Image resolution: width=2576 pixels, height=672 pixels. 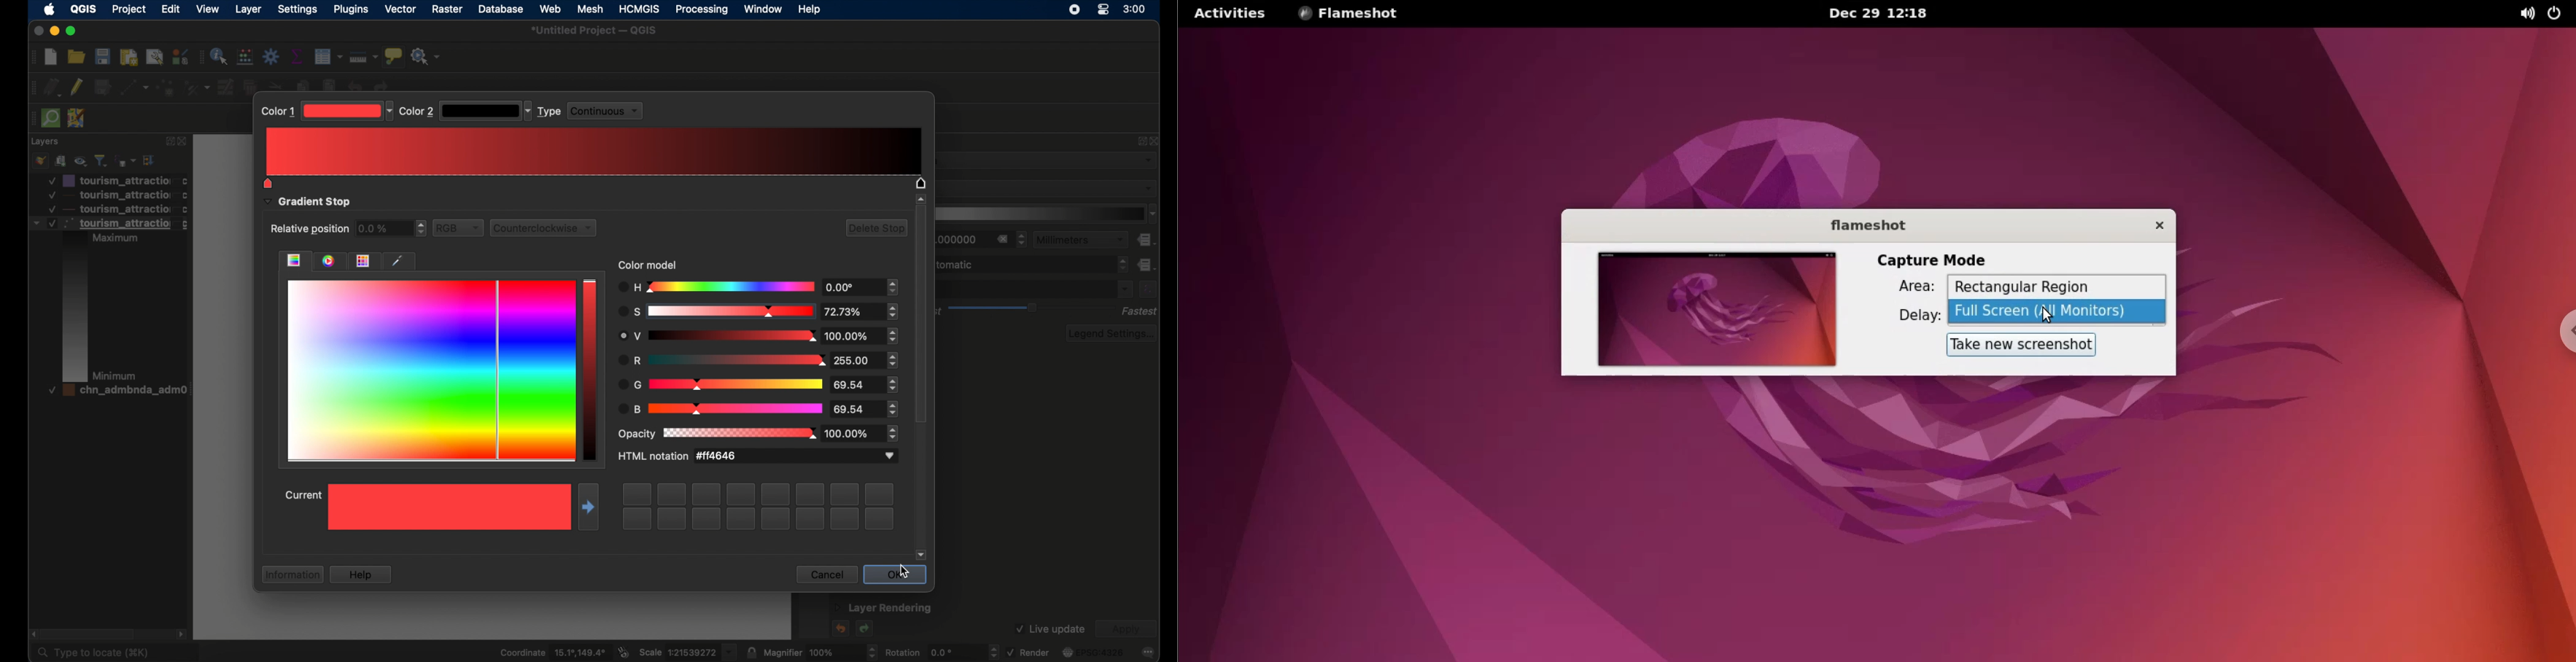 I want to click on dropdown, so click(x=486, y=111).